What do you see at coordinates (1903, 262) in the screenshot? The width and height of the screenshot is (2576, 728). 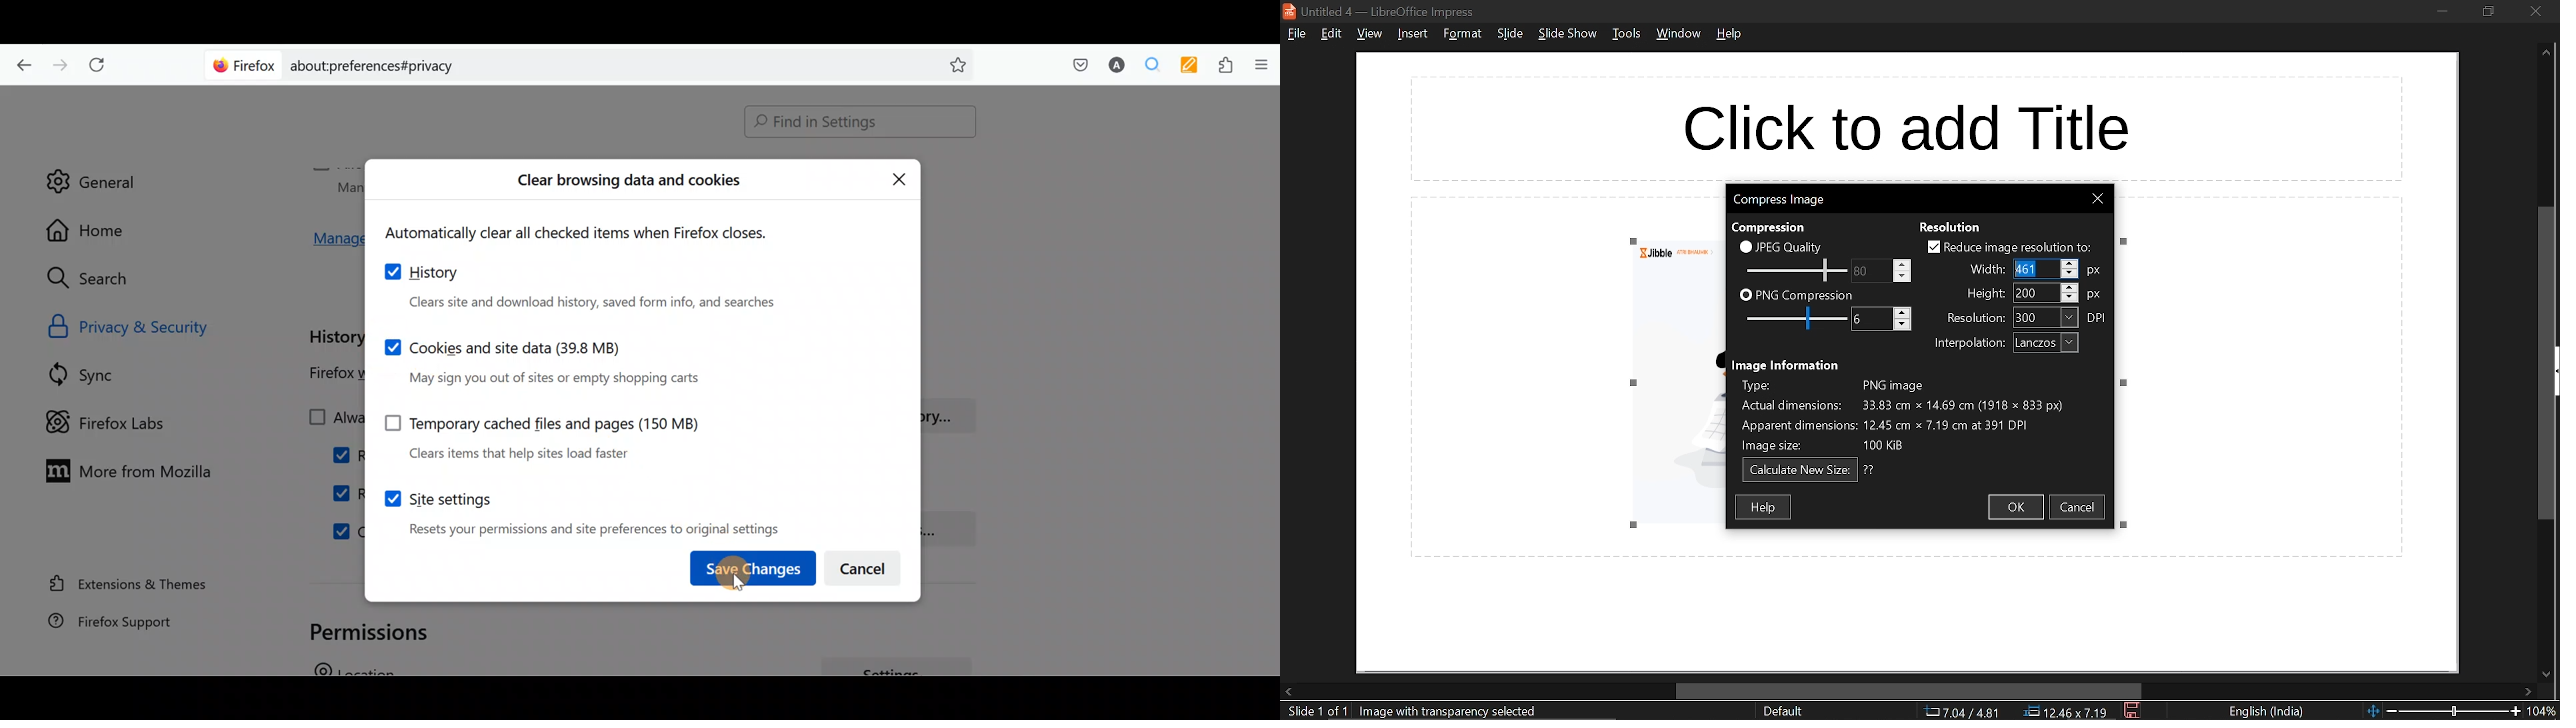 I see `Increase ` at bounding box center [1903, 262].